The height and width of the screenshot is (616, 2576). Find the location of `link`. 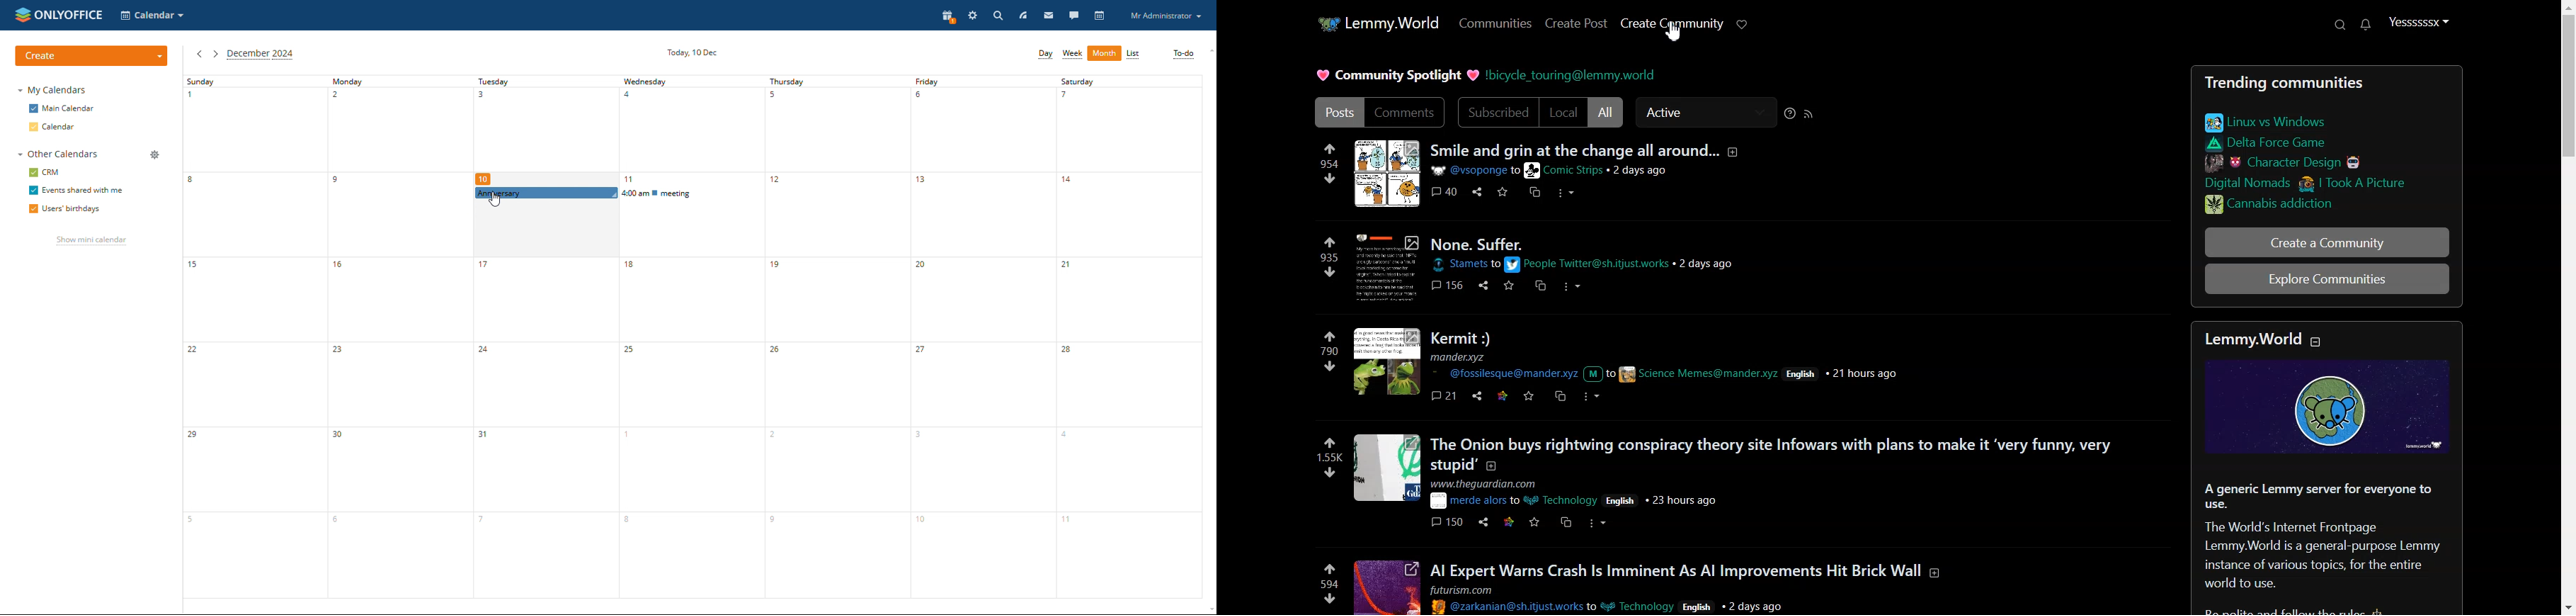

link is located at coordinates (2310, 182).